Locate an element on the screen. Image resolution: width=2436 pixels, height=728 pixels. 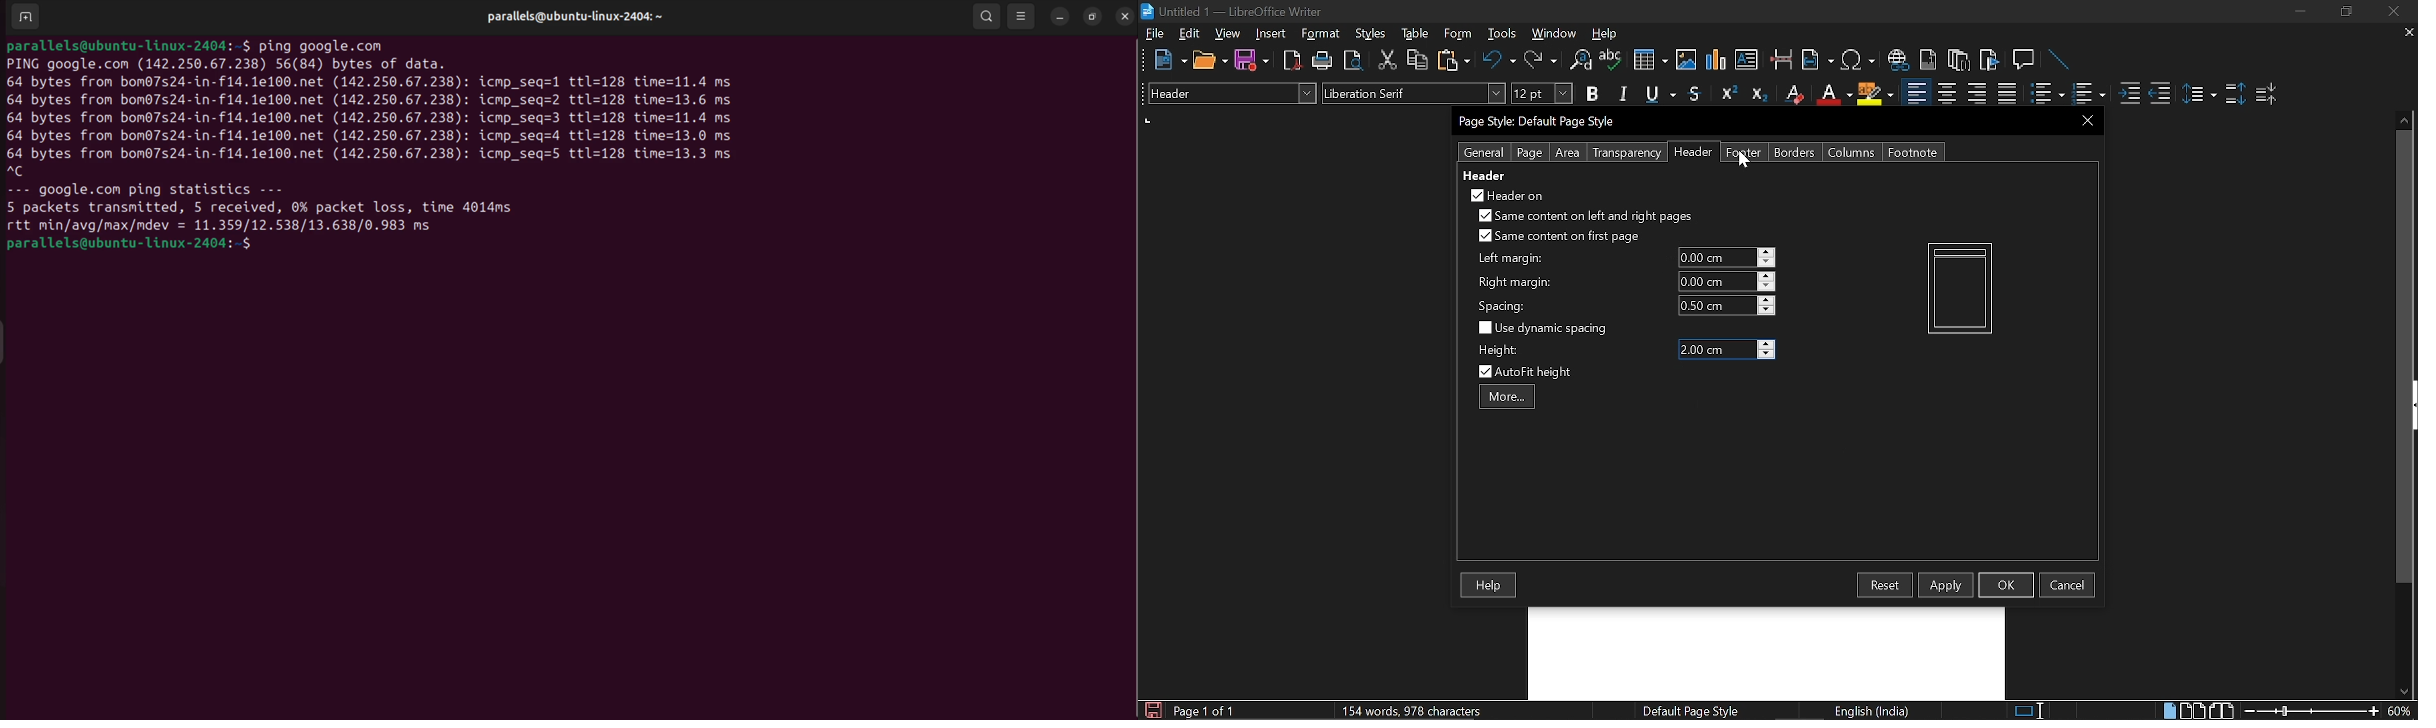
Insert comment is located at coordinates (2026, 60).